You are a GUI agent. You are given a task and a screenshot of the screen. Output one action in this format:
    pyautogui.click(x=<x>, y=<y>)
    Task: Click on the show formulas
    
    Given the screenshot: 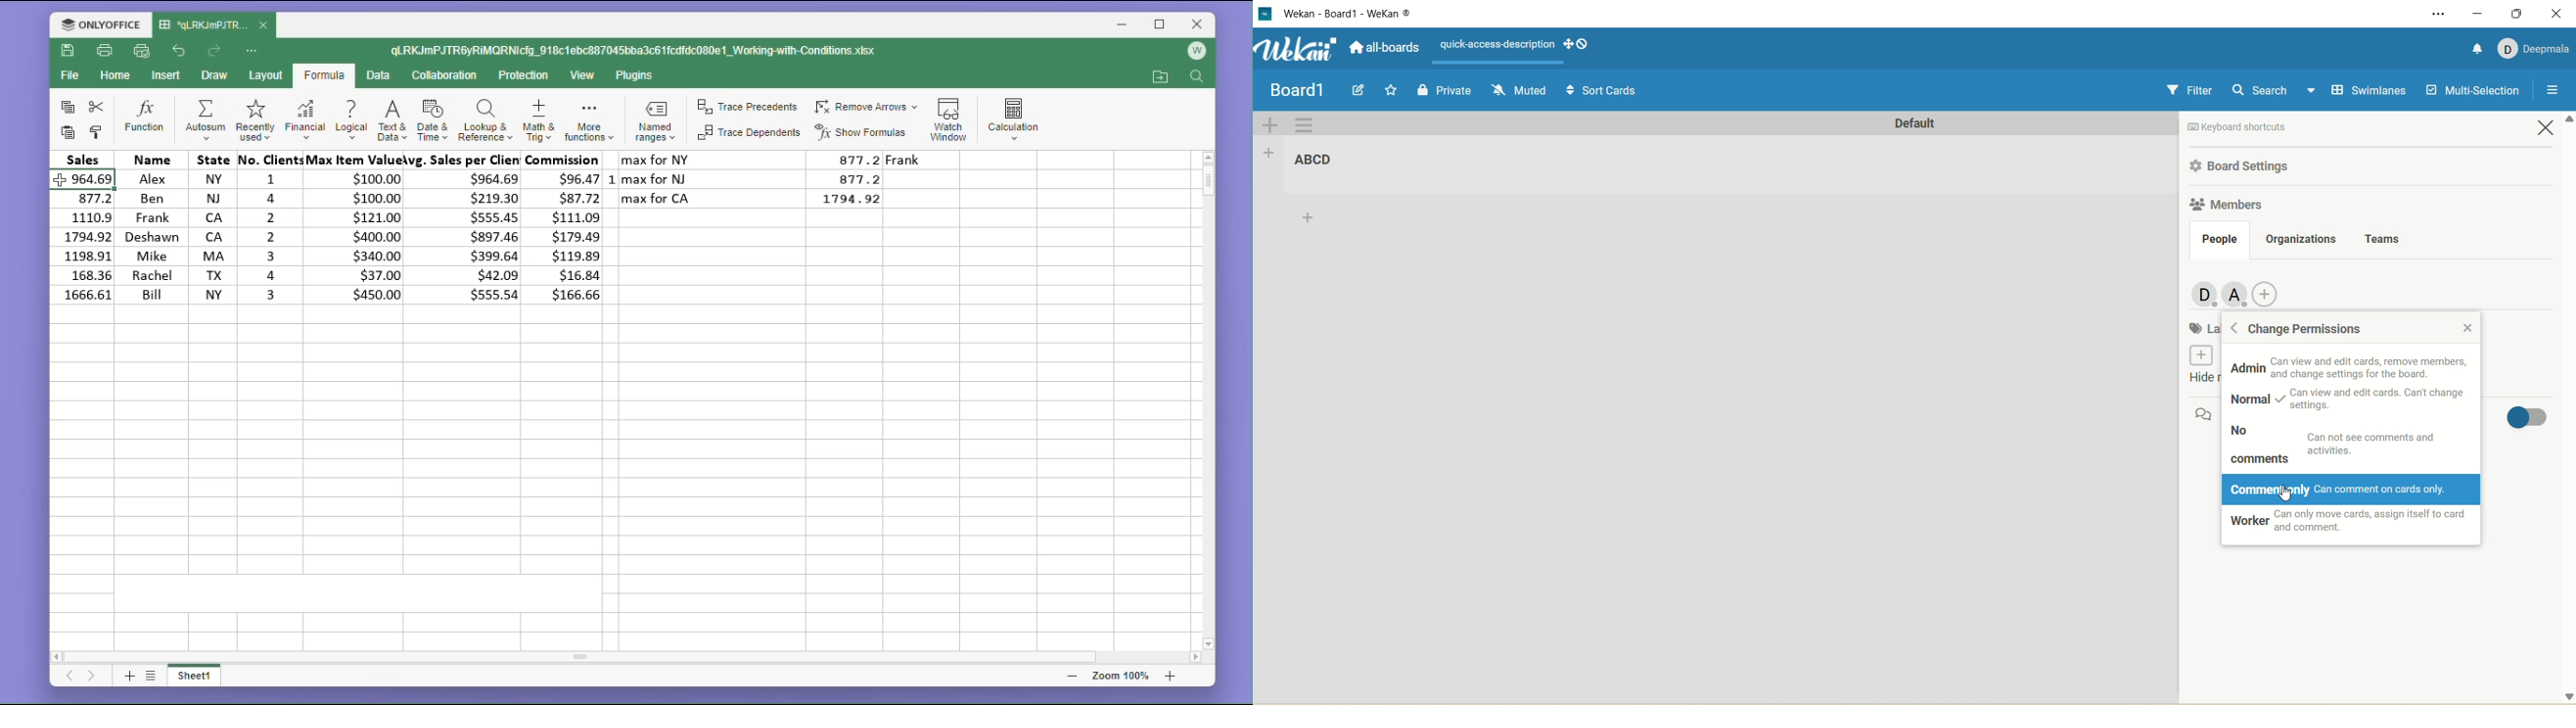 What is the action you would take?
    pyautogui.click(x=865, y=132)
    